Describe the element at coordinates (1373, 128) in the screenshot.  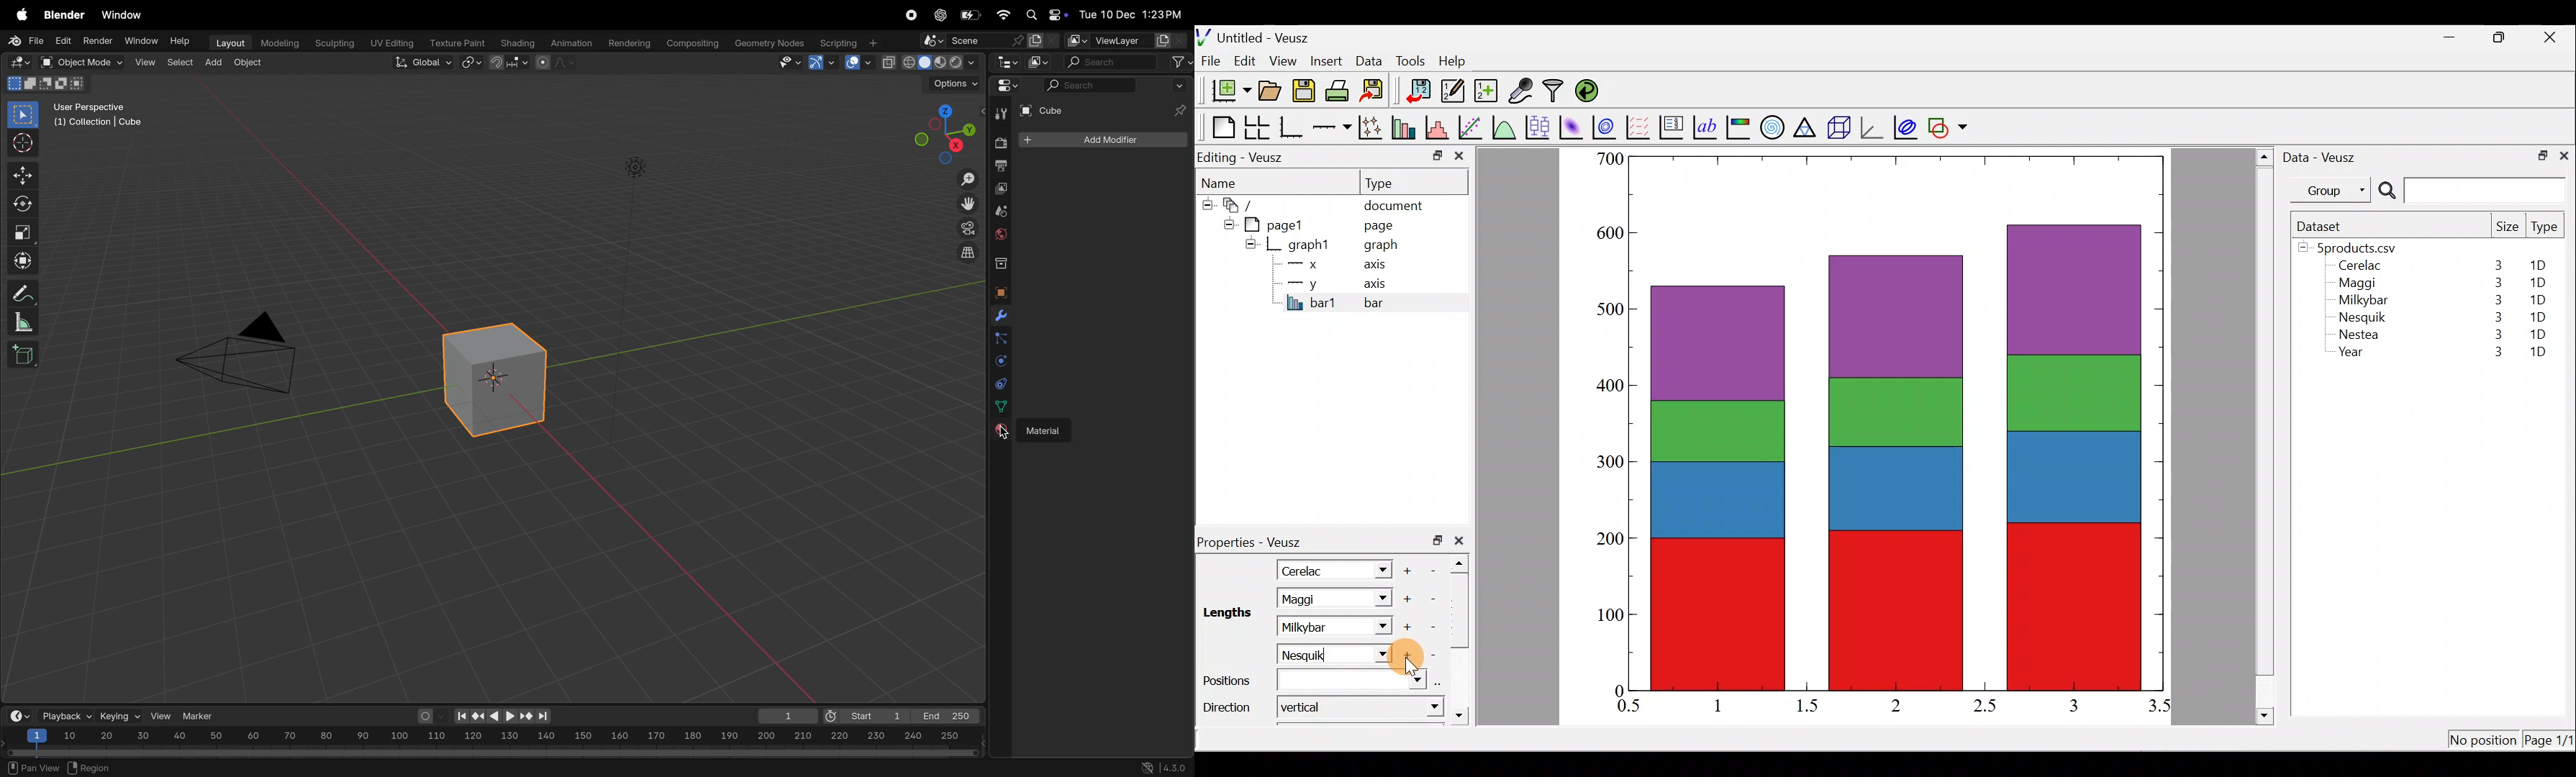
I see `Plot points with lines and error bars` at that location.